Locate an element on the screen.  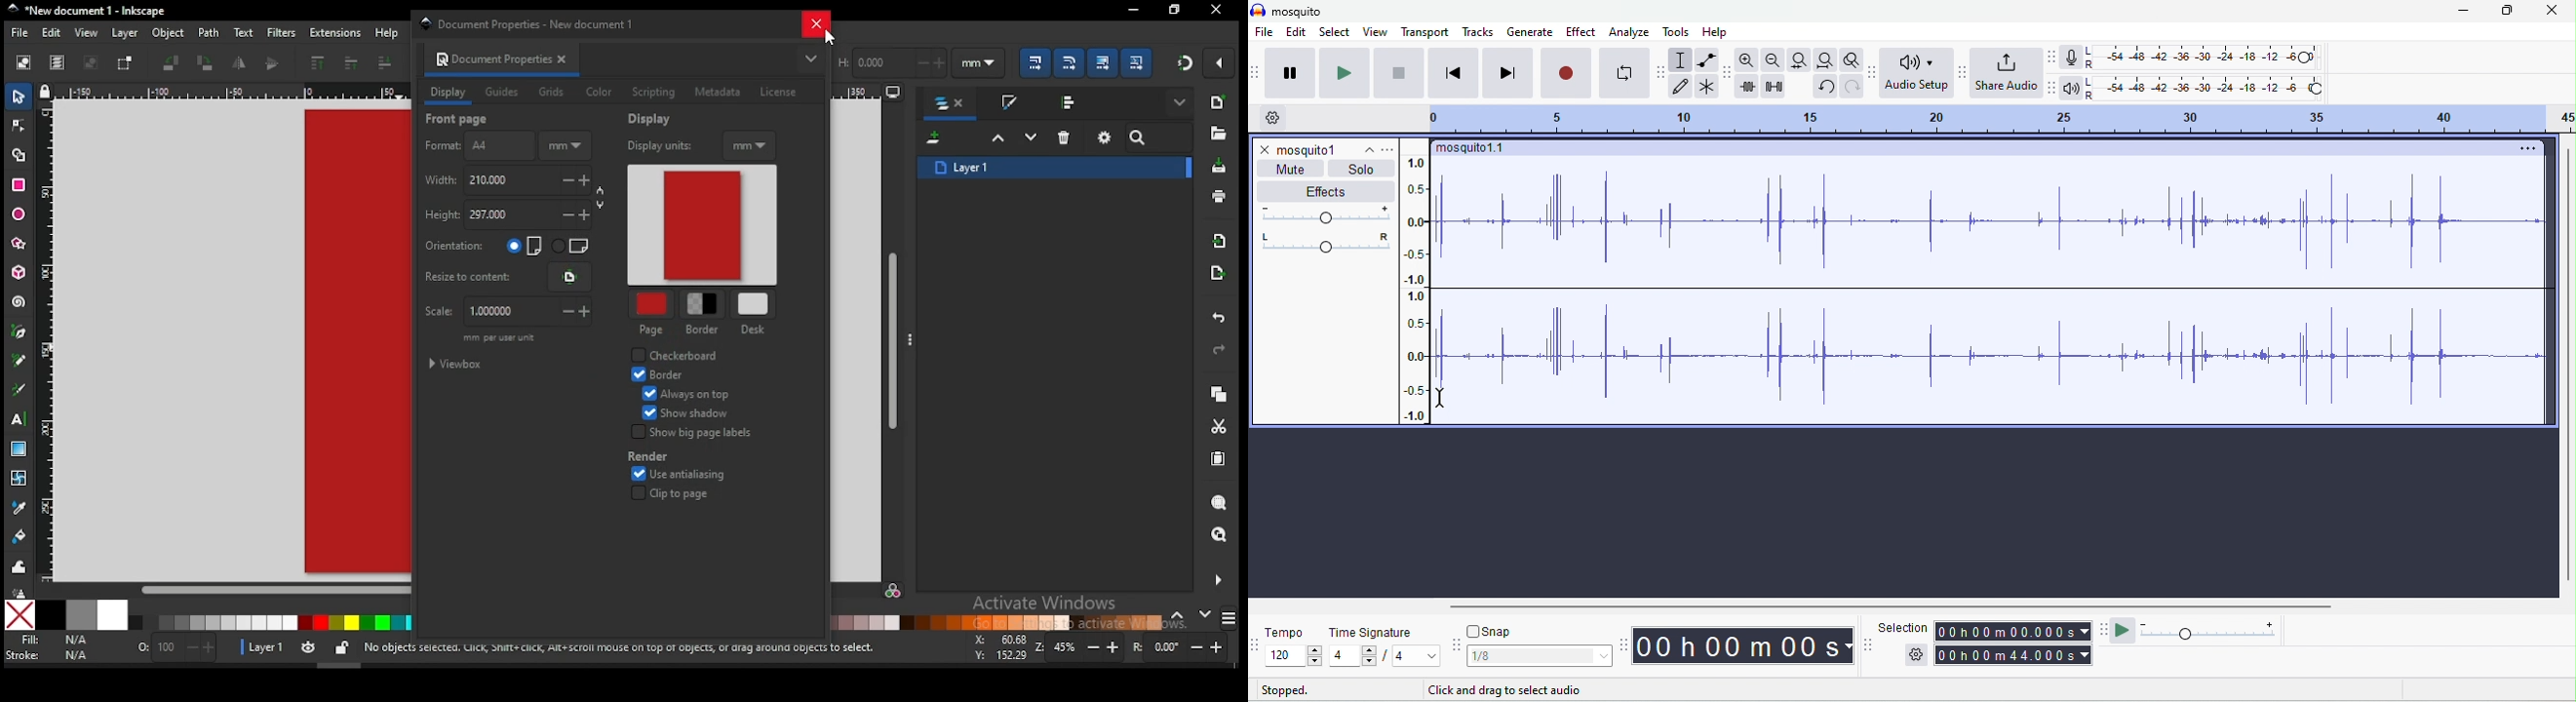
horizontal ruler is located at coordinates (230, 94).